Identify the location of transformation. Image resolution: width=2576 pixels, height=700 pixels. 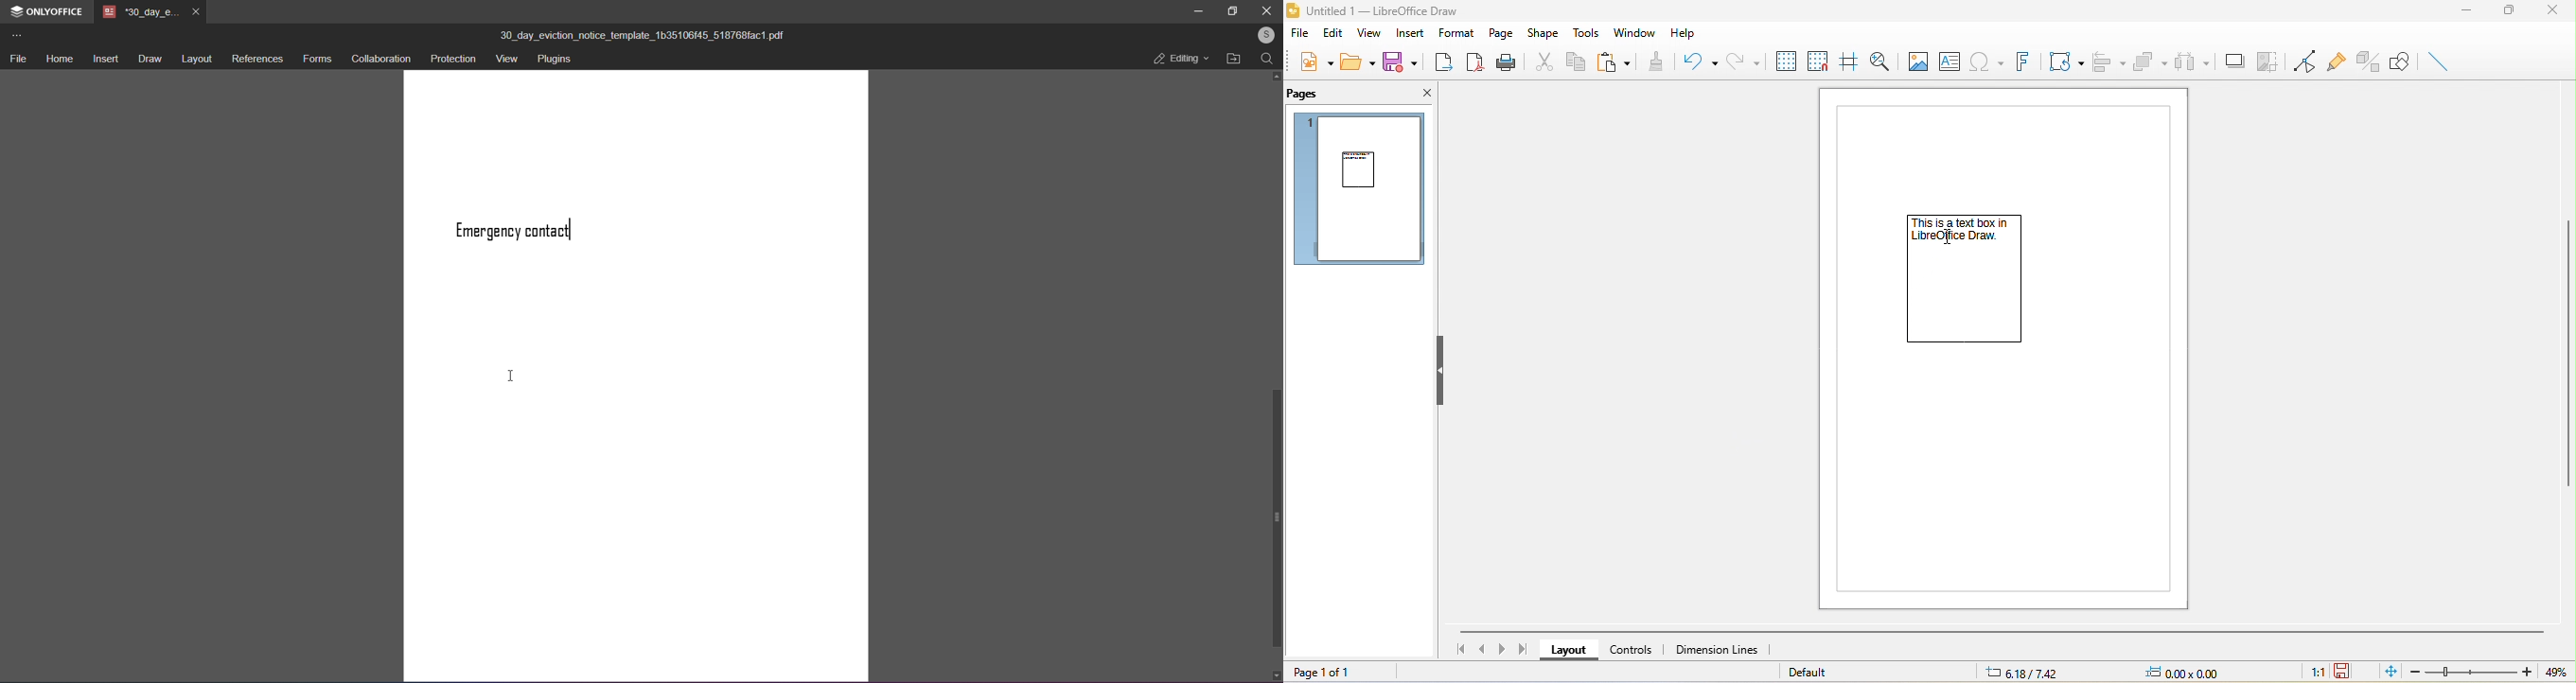
(2061, 63).